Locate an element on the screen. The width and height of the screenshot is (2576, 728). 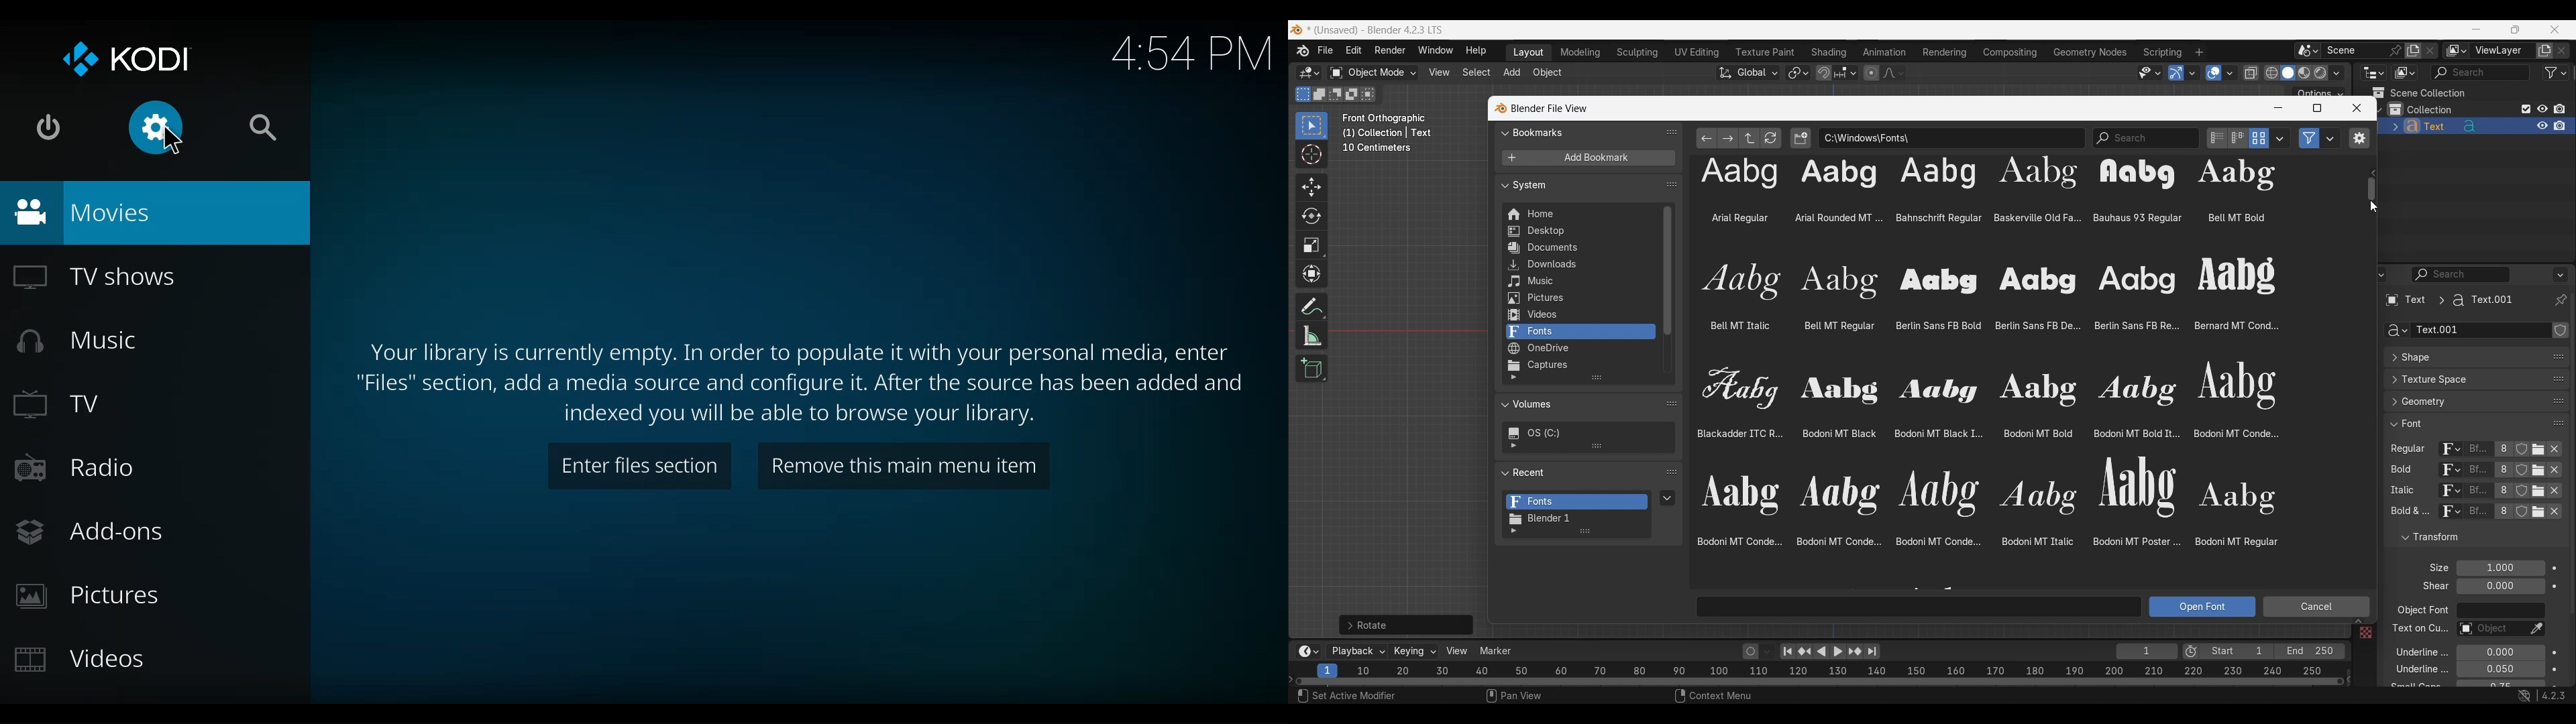
Browse ID data is located at coordinates (2448, 515).